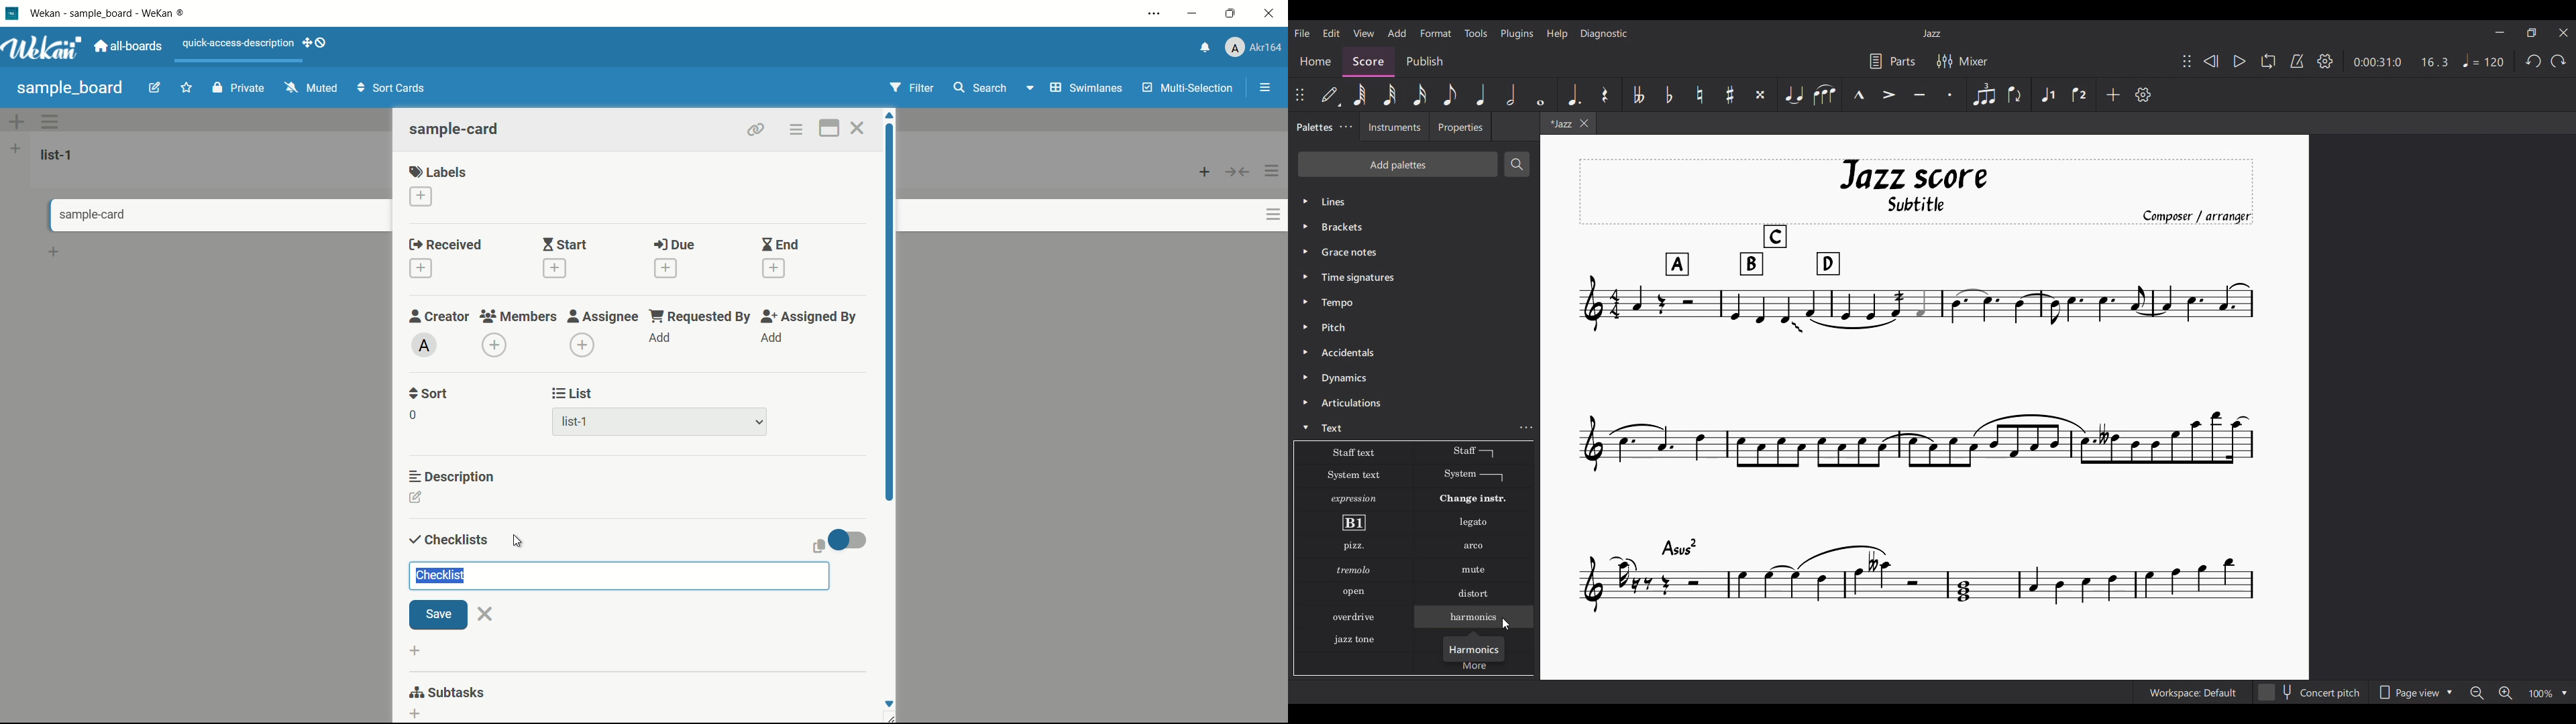 The image size is (2576, 728). What do you see at coordinates (1419, 95) in the screenshot?
I see `16th note` at bounding box center [1419, 95].